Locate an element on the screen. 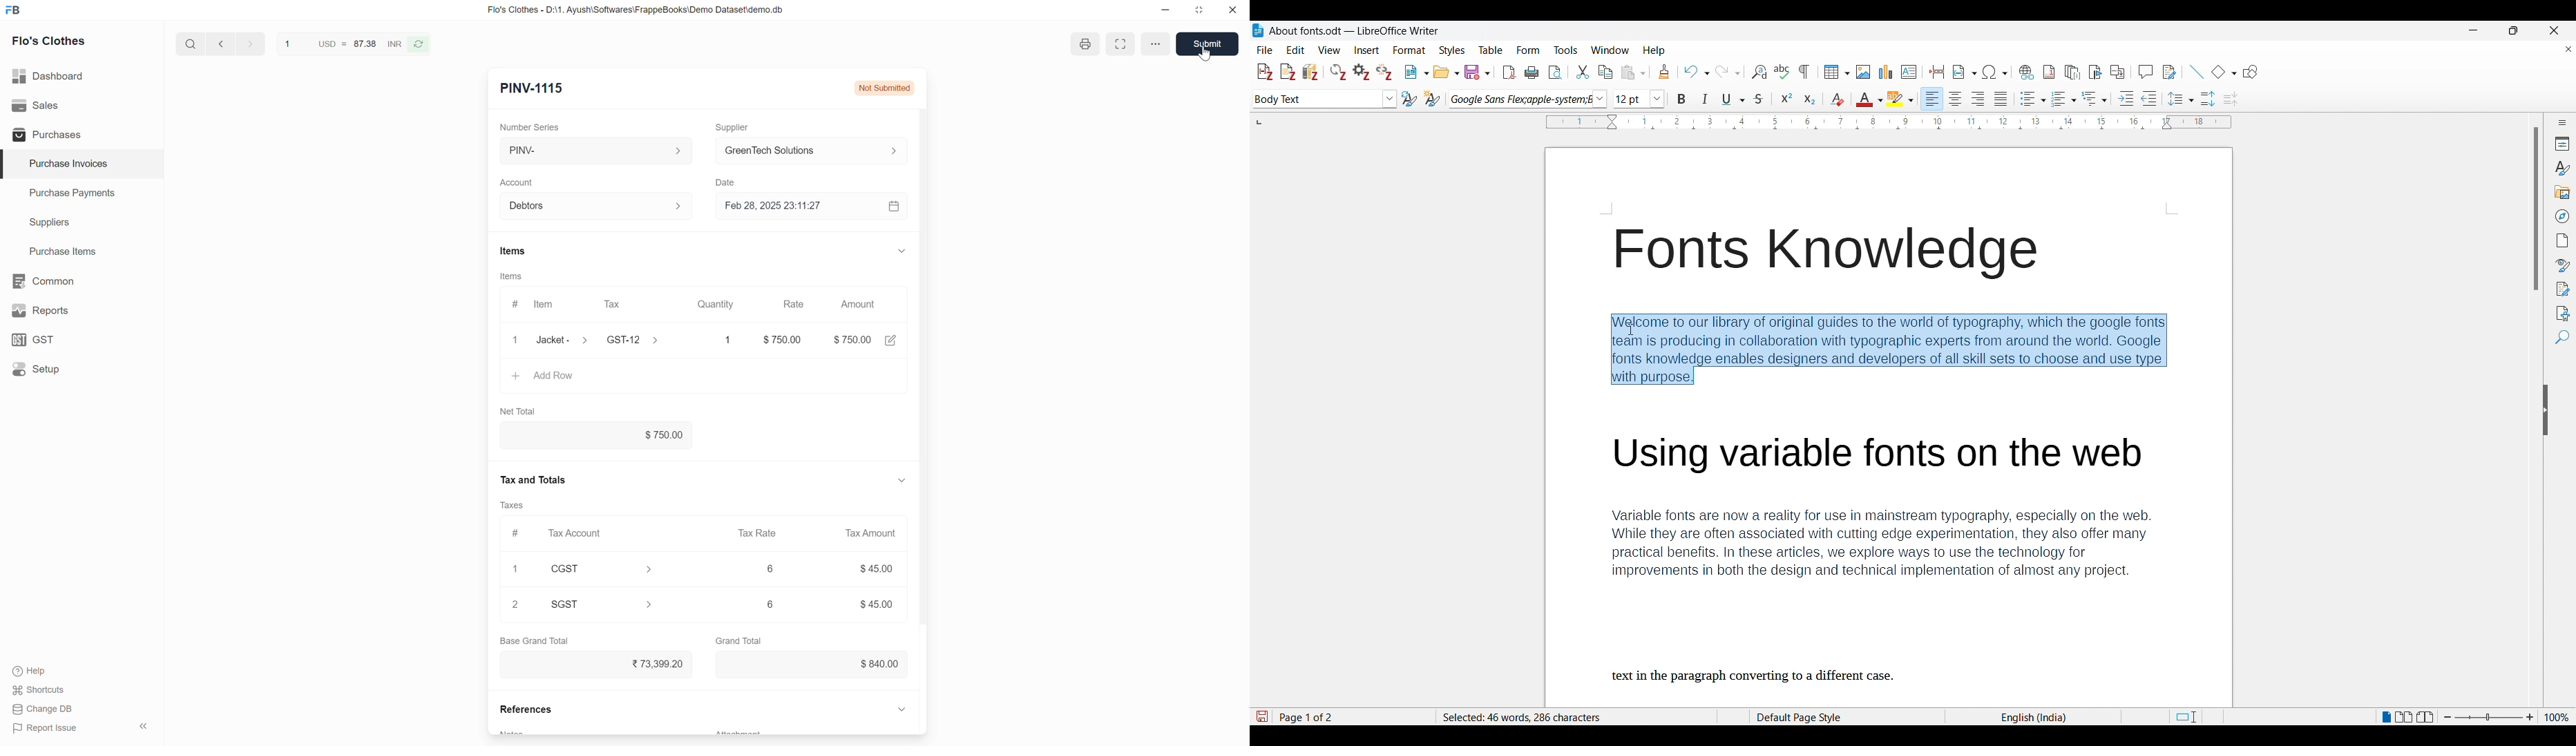  Manage changes is located at coordinates (2563, 289).